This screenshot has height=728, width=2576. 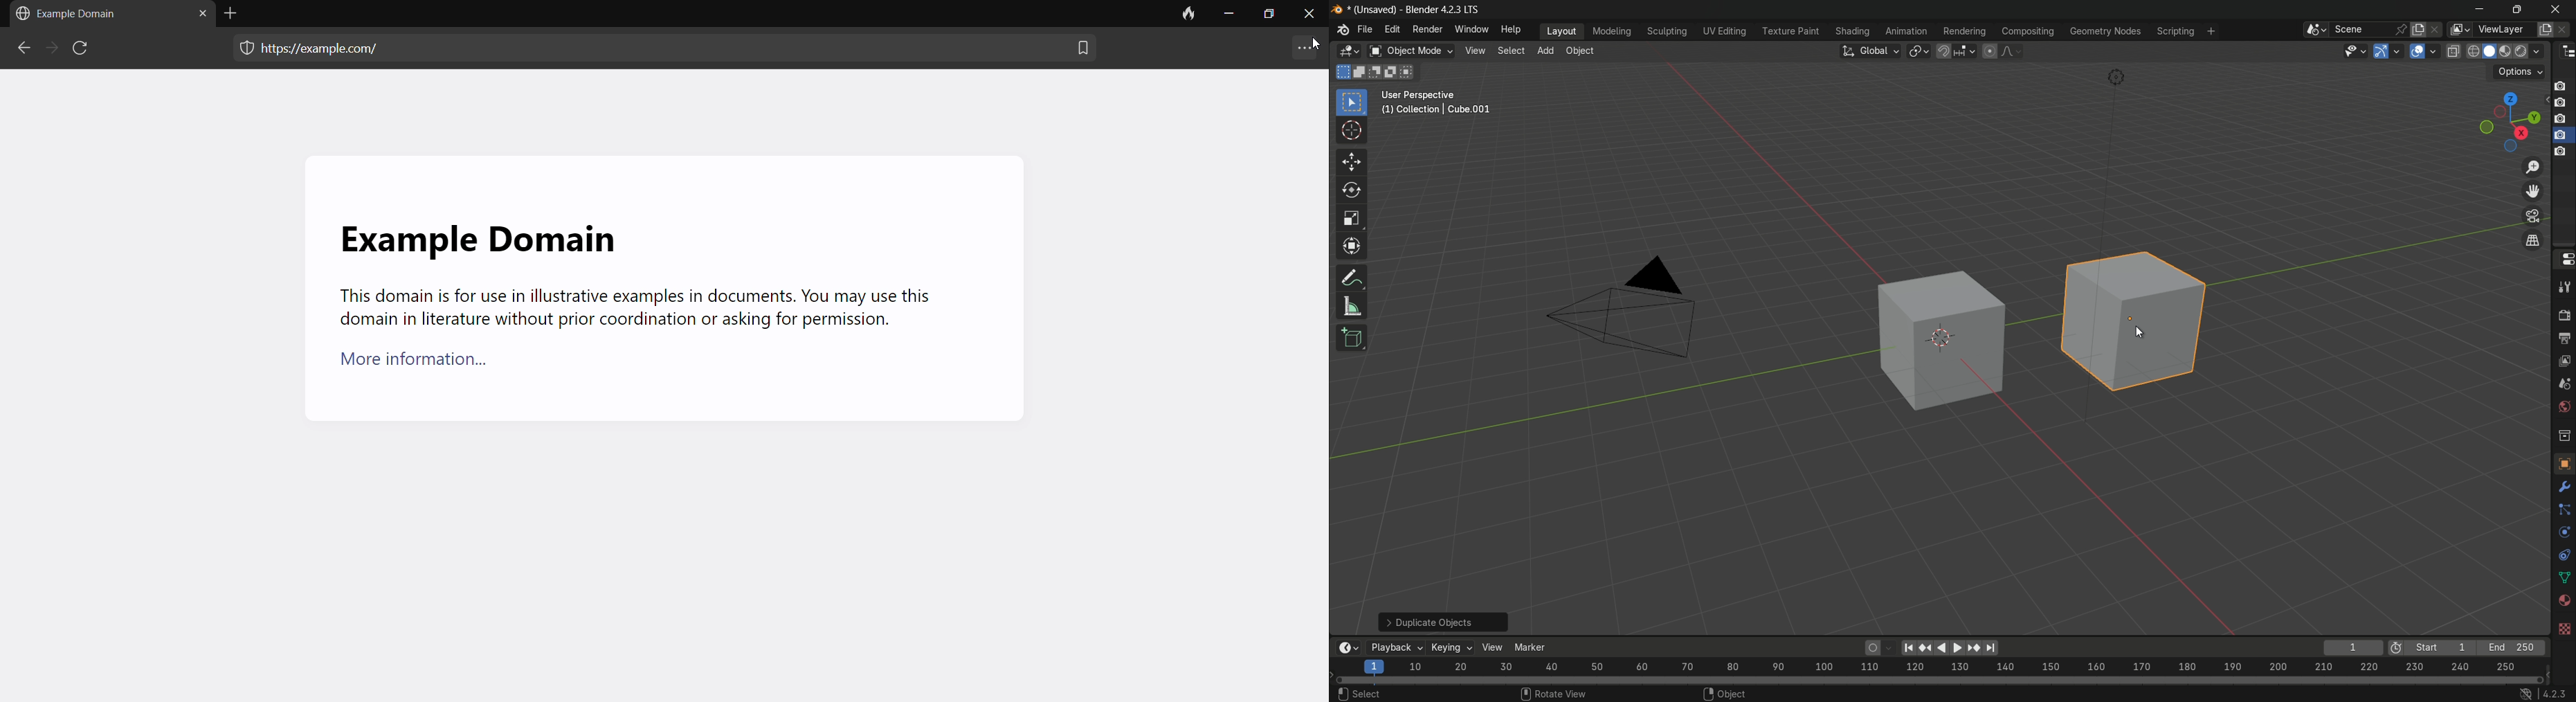 What do you see at coordinates (2530, 53) in the screenshot?
I see `rendered display` at bounding box center [2530, 53].